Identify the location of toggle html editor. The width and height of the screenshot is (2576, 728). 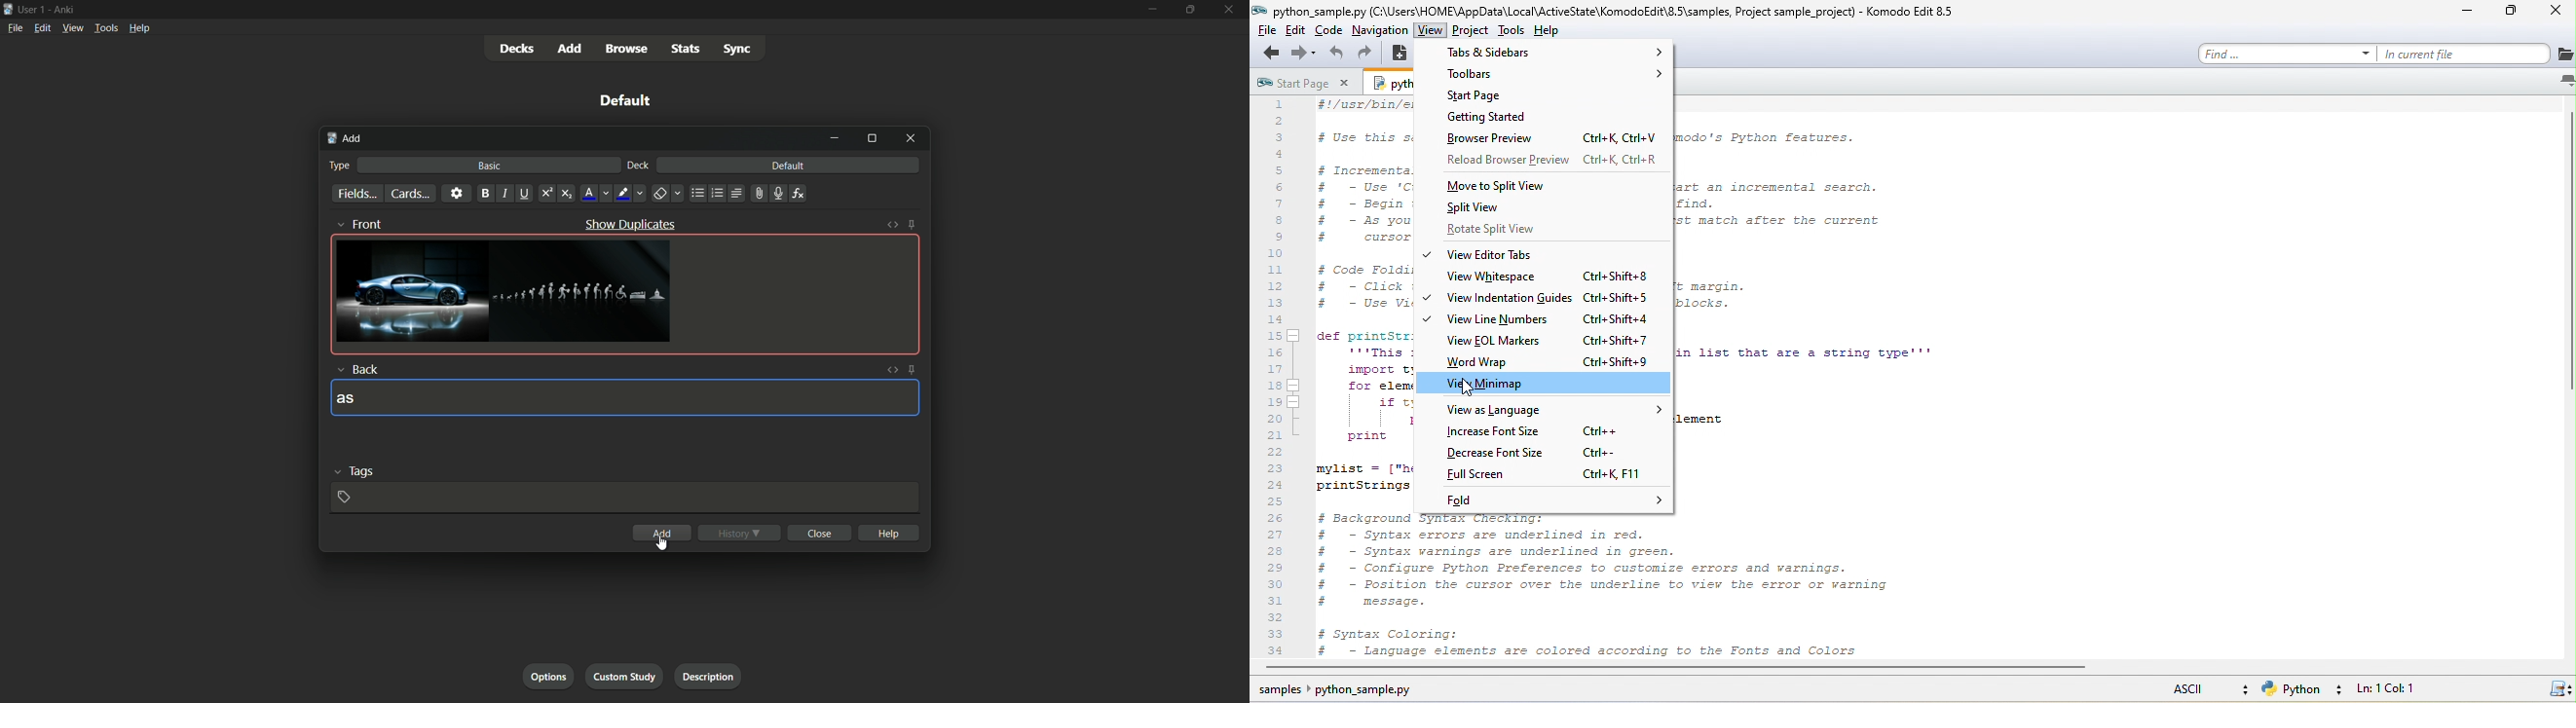
(892, 370).